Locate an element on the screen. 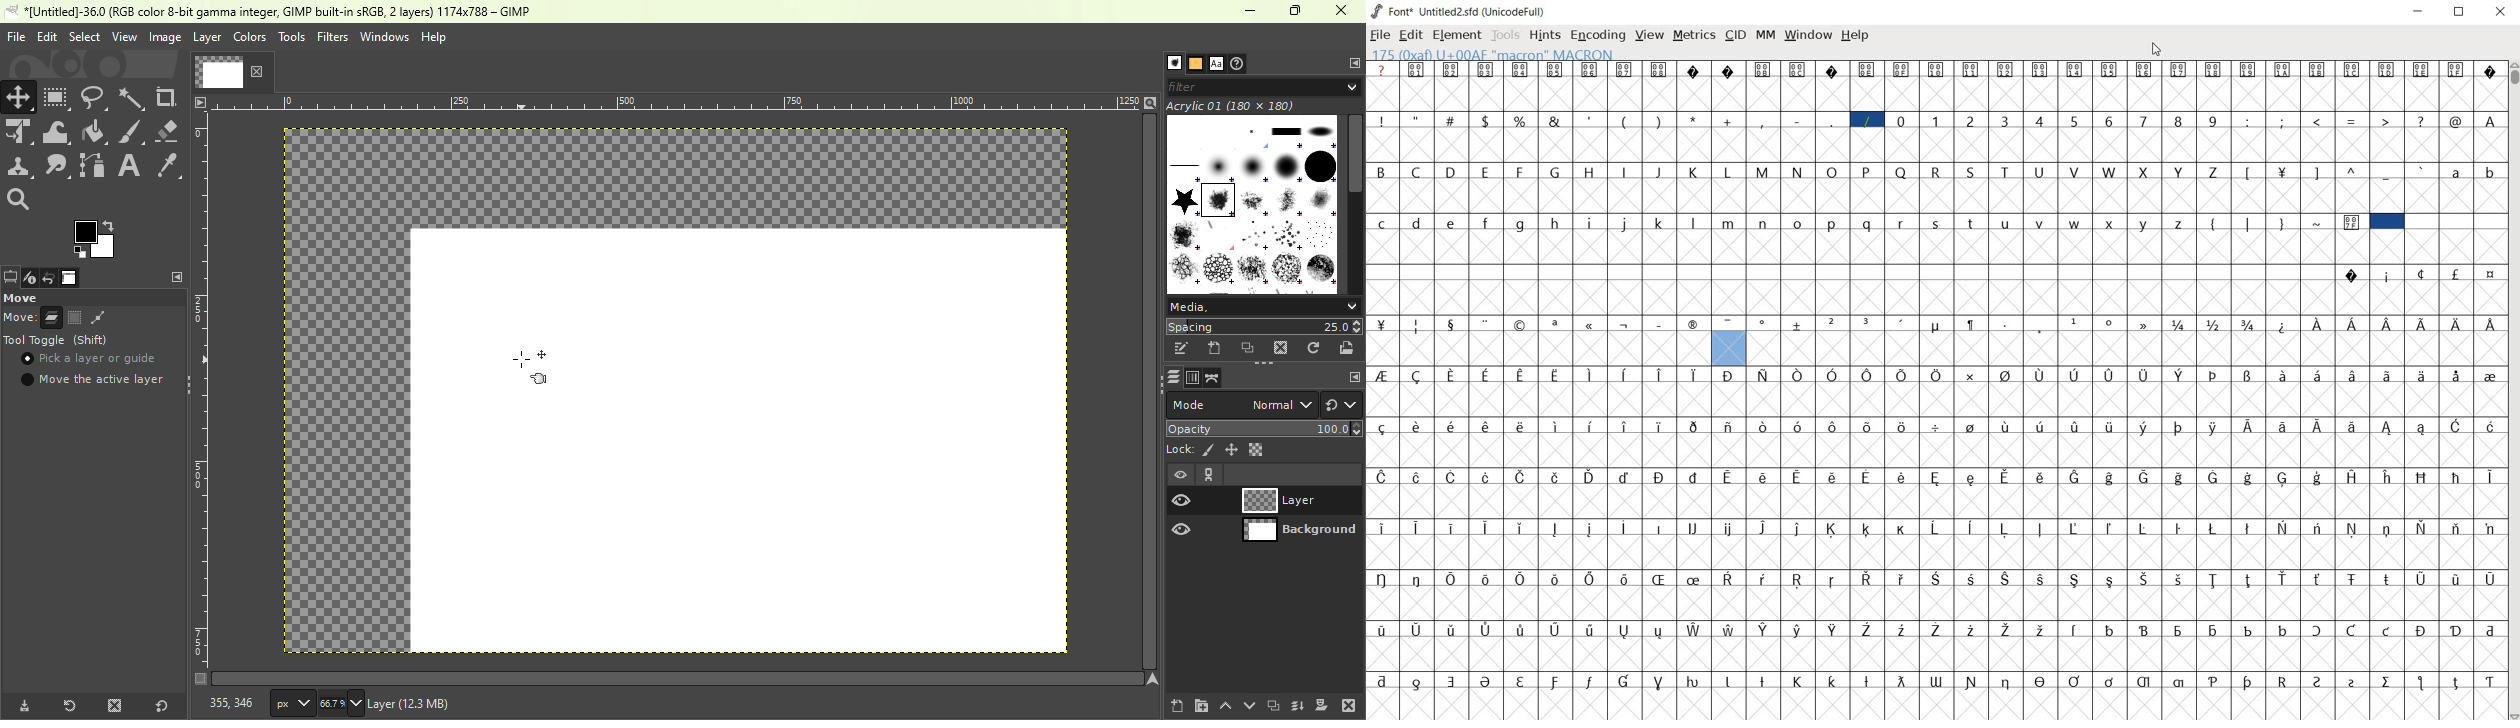 The image size is (2520, 728). Symbol is located at coordinates (2423, 274).